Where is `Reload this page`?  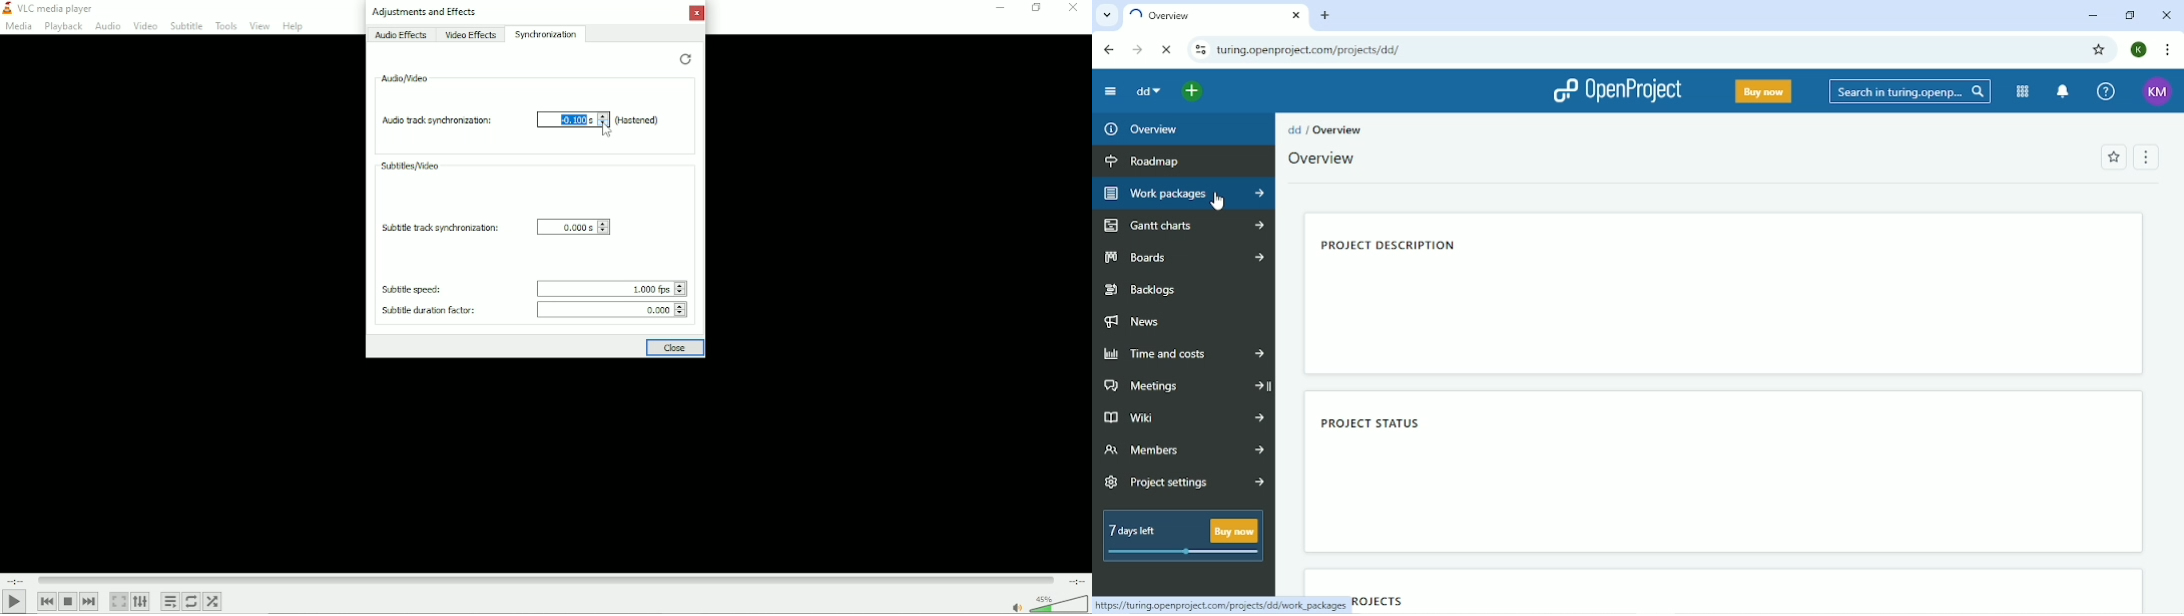
Reload this page is located at coordinates (1168, 49).